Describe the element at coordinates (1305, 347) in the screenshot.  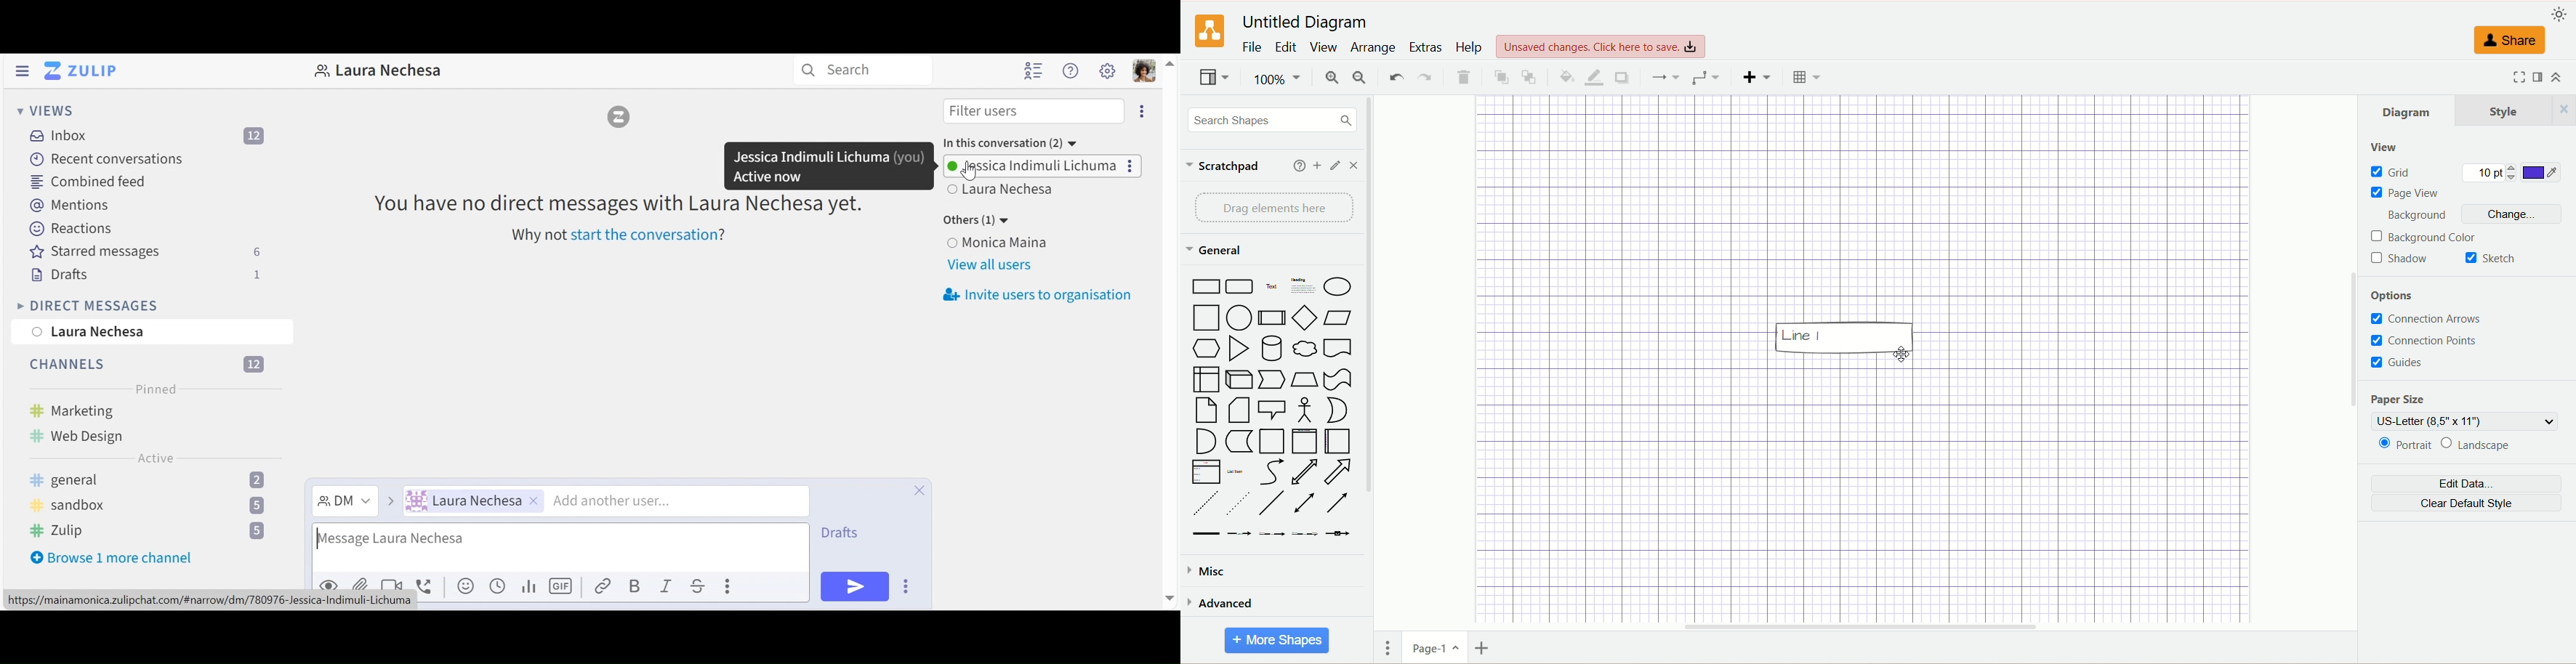
I see `Cloud` at that location.